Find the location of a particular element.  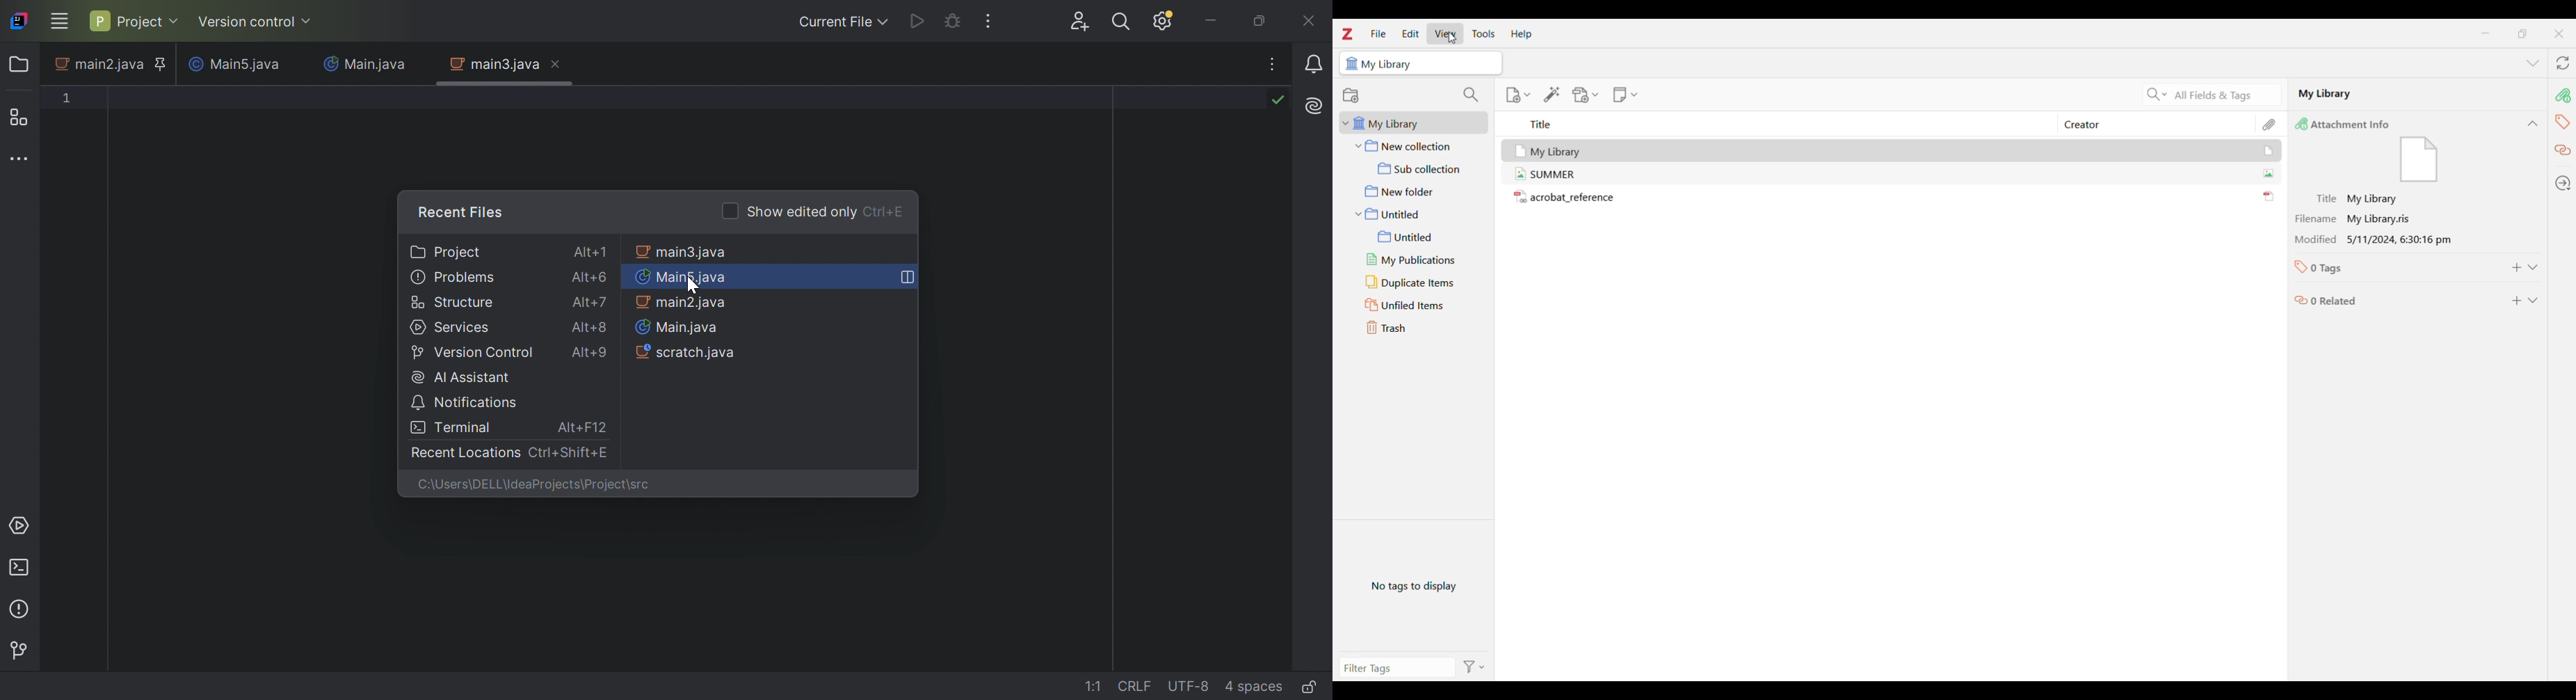

Sync with zotero.org is located at coordinates (2563, 63).